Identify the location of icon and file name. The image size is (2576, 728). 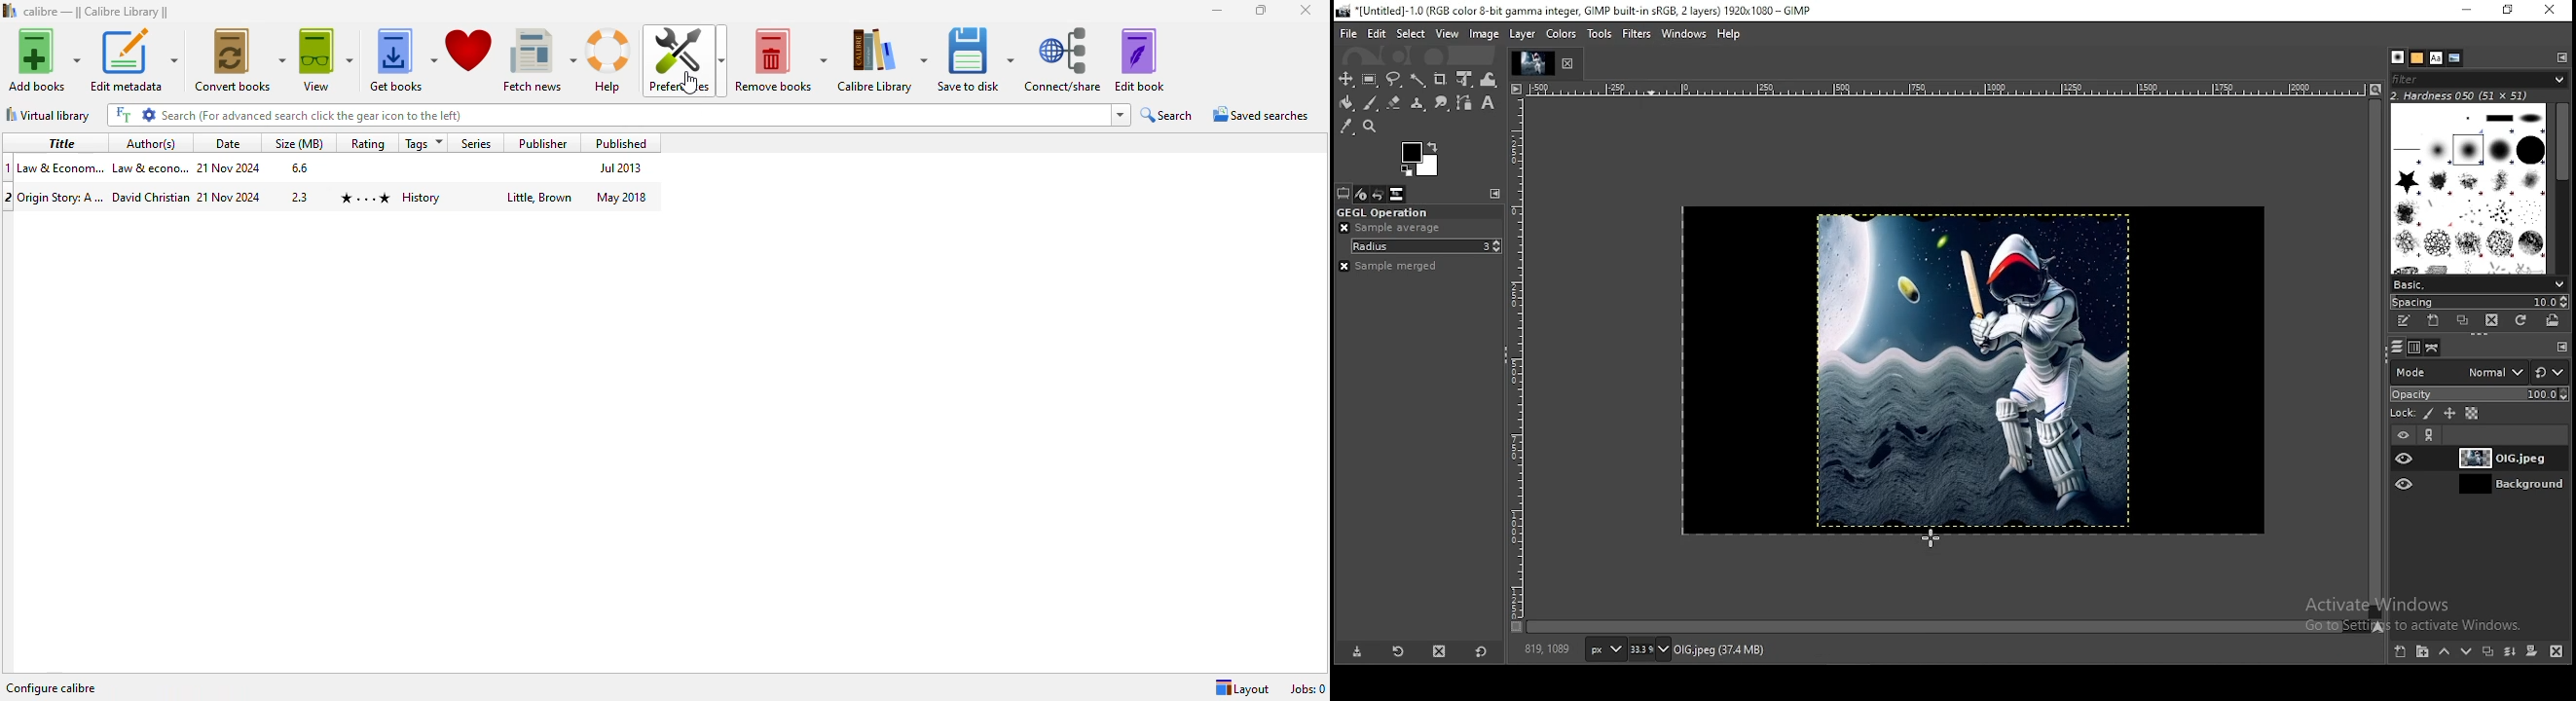
(1576, 11).